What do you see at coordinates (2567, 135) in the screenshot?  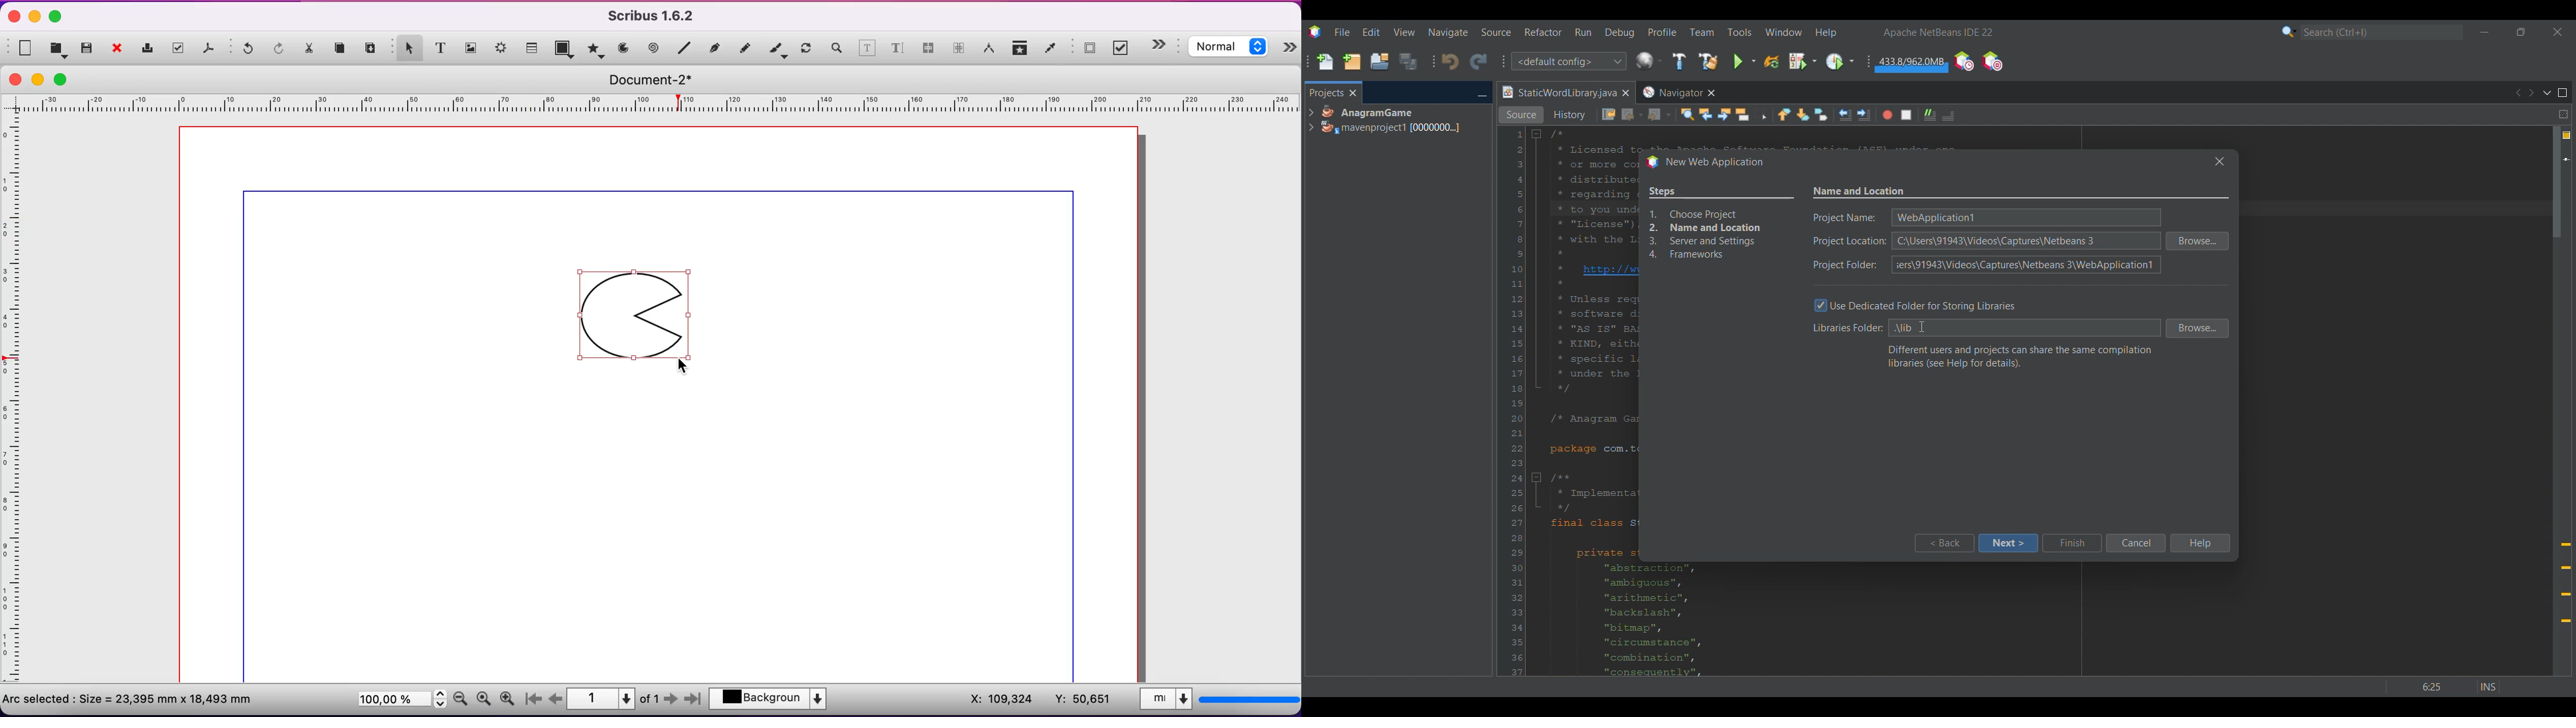 I see `4 warnings` at bounding box center [2567, 135].